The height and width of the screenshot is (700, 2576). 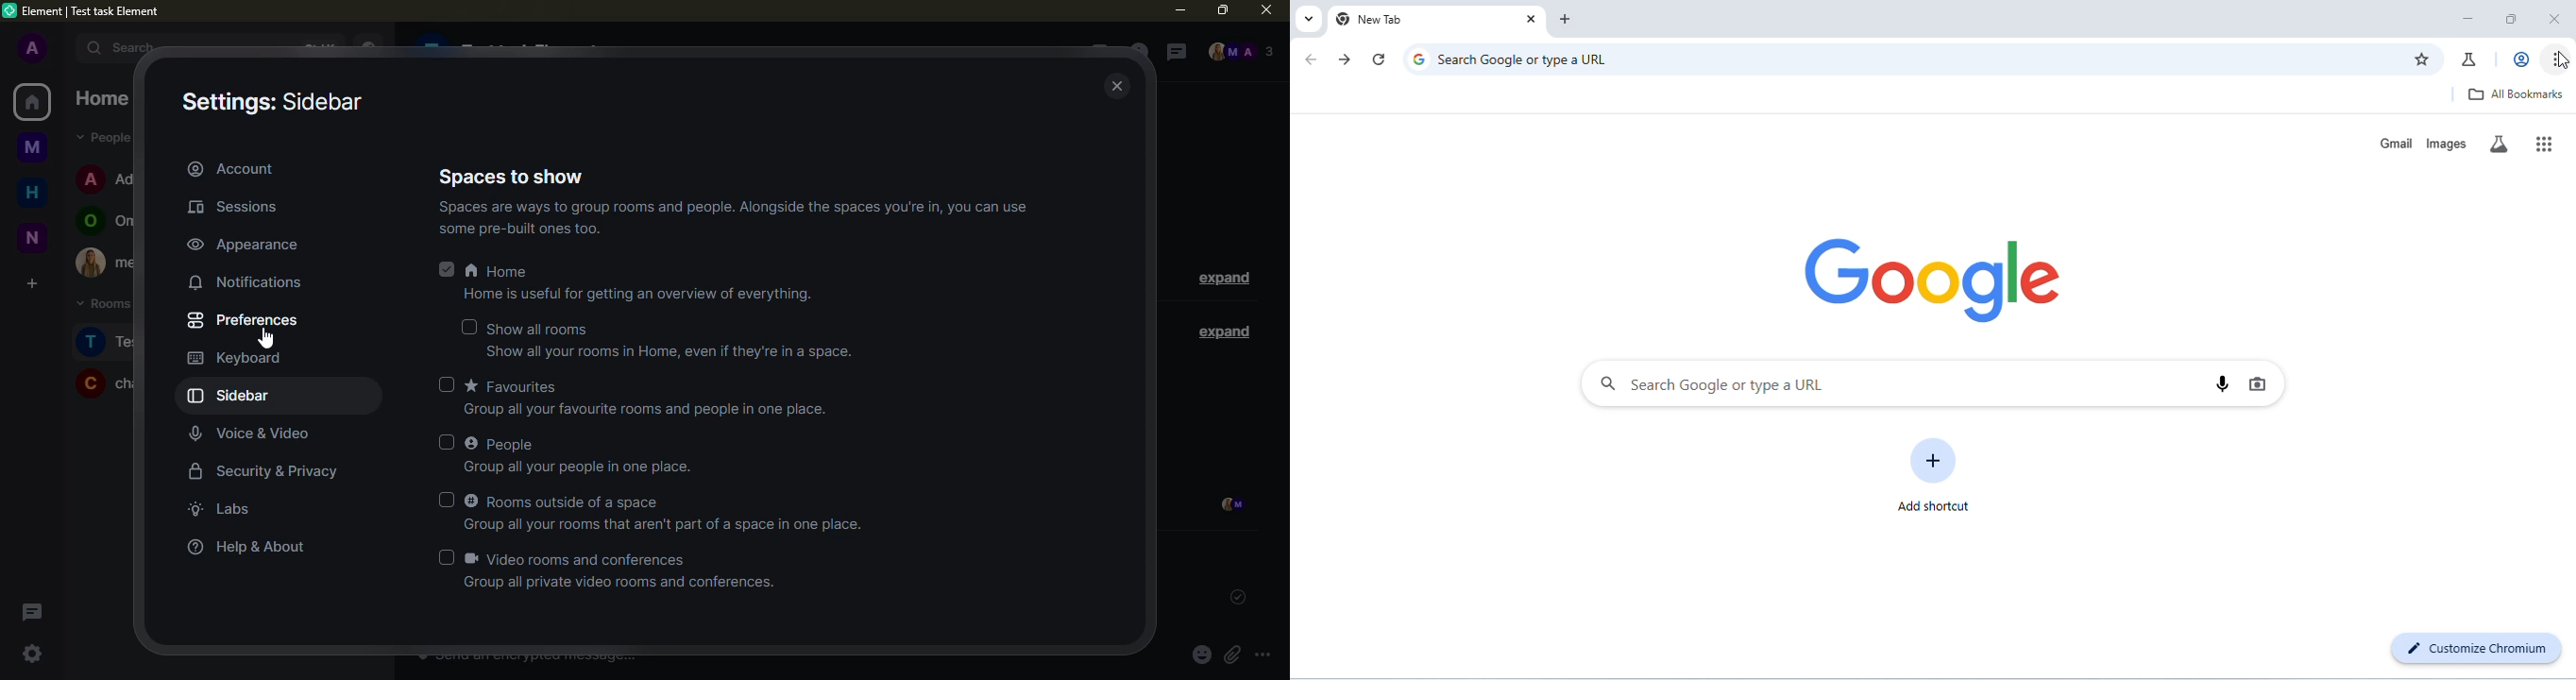 What do you see at coordinates (263, 432) in the screenshot?
I see `voice video` at bounding box center [263, 432].